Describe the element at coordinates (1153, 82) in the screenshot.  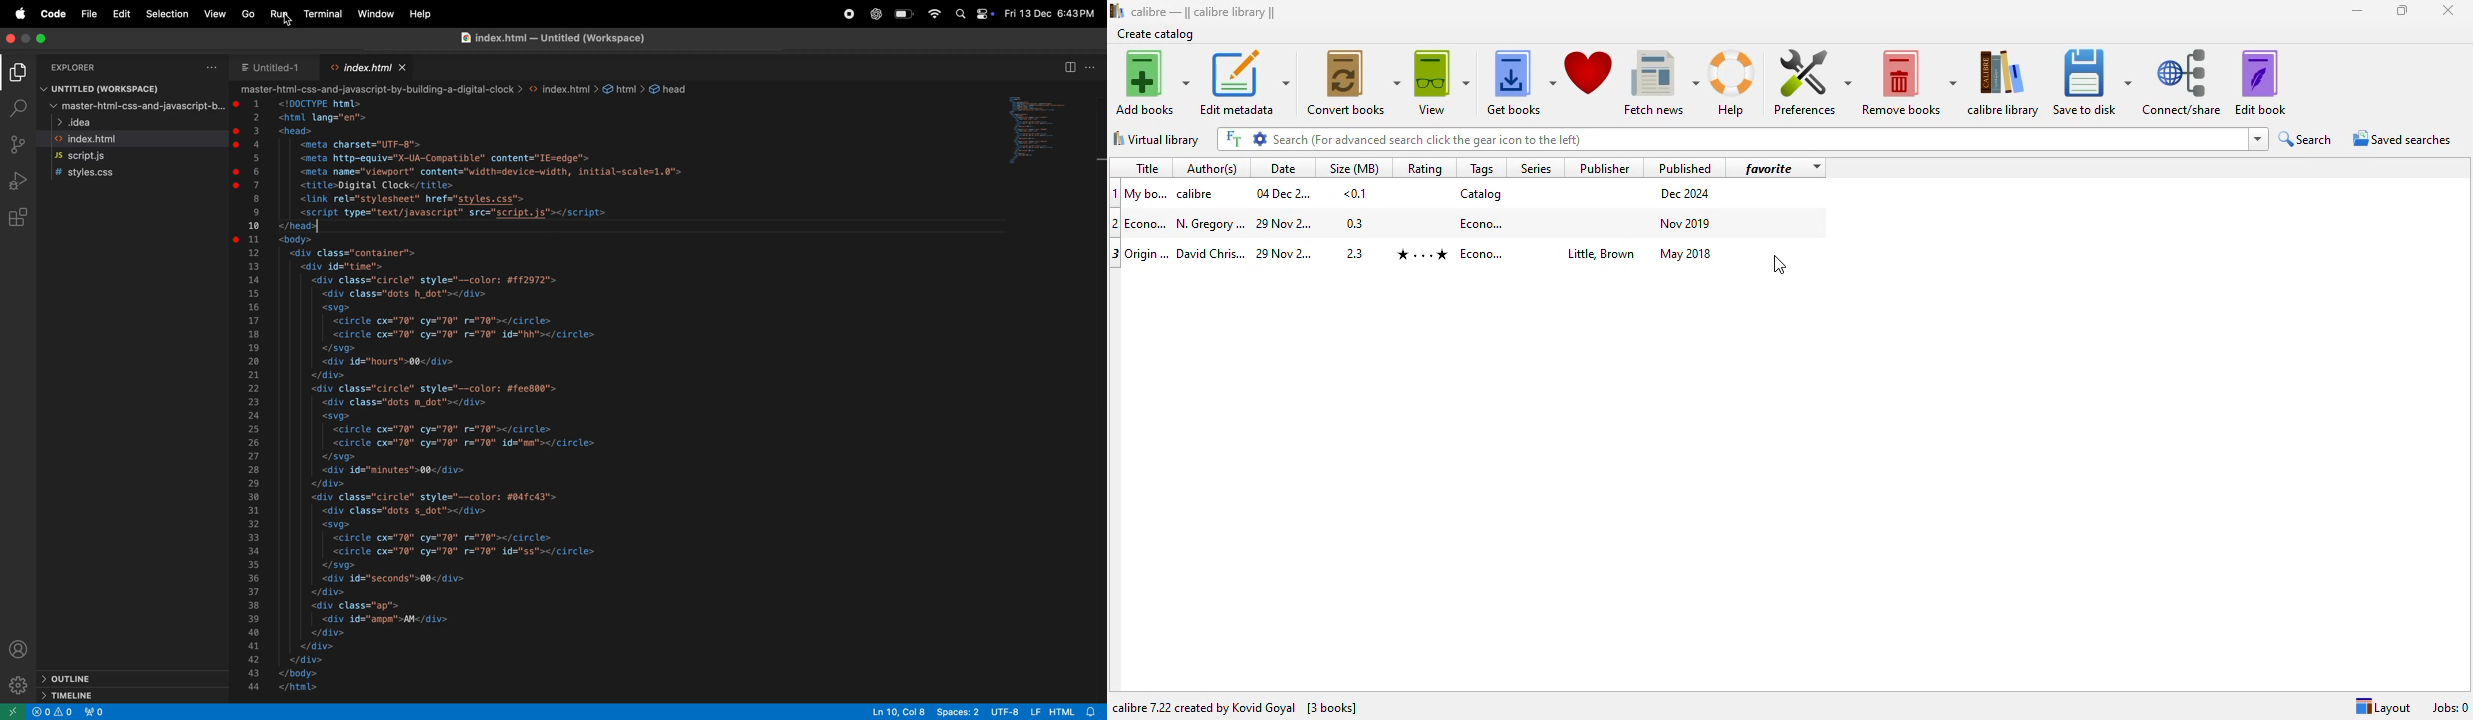
I see `add books` at that location.